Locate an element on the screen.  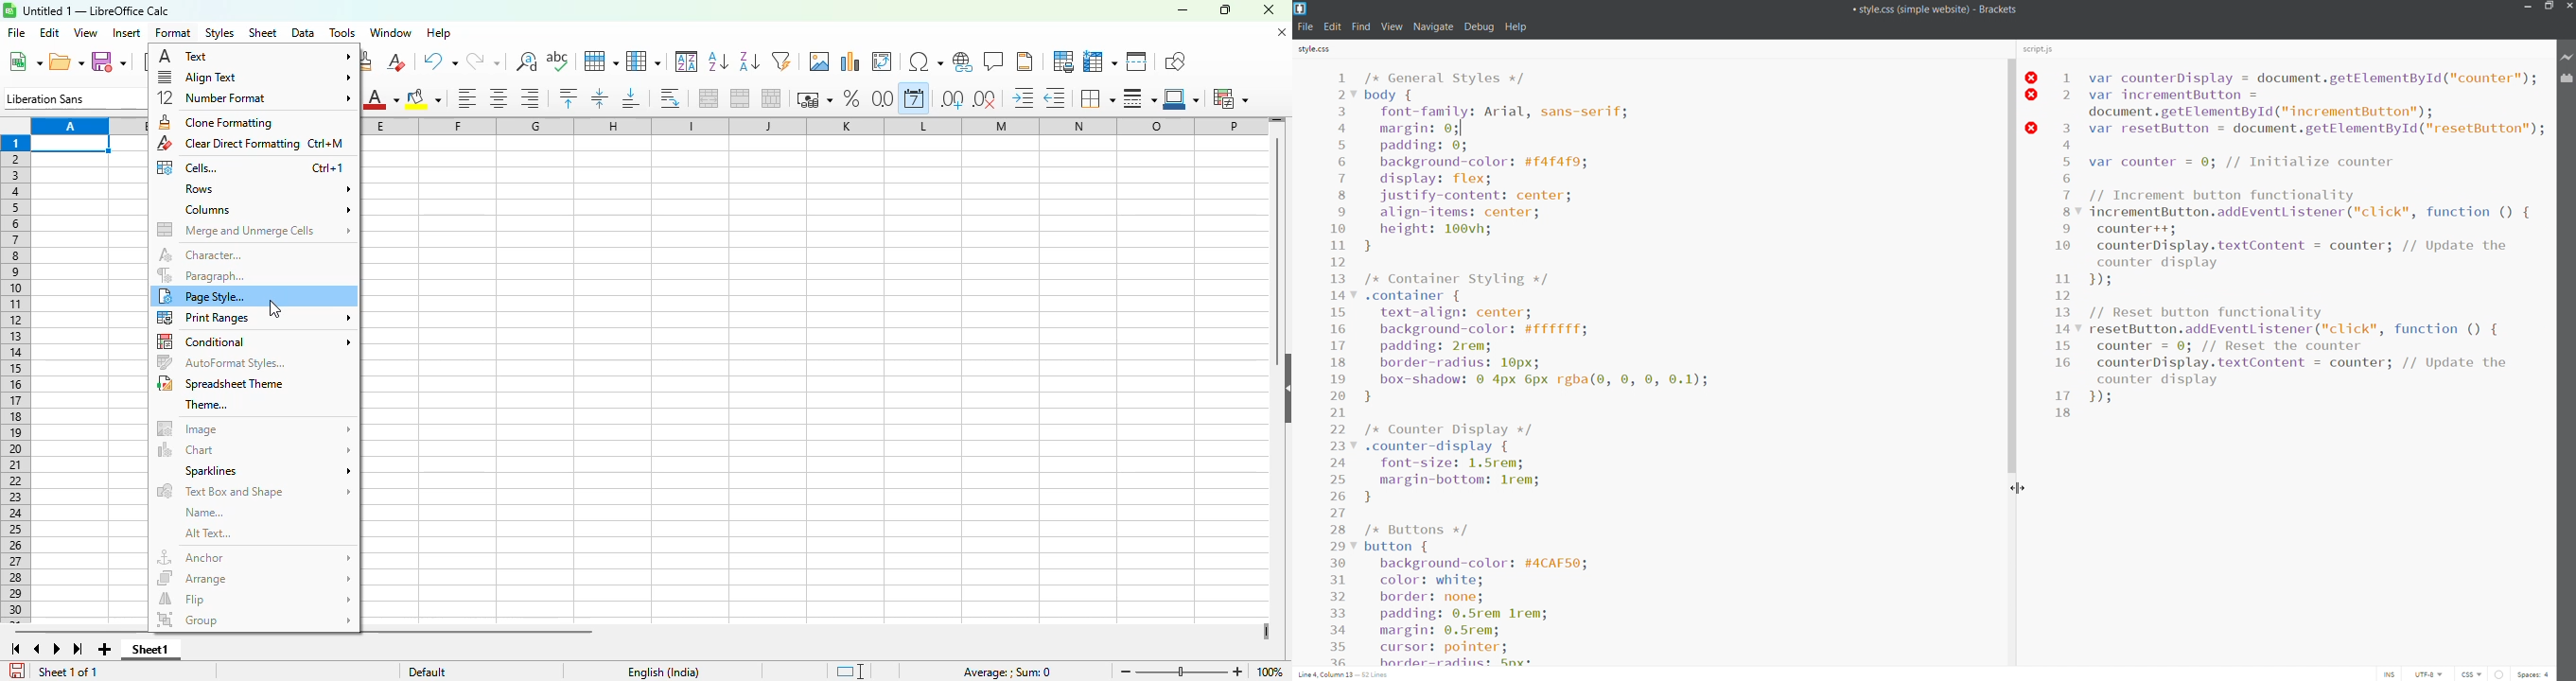
help is located at coordinates (1520, 27).